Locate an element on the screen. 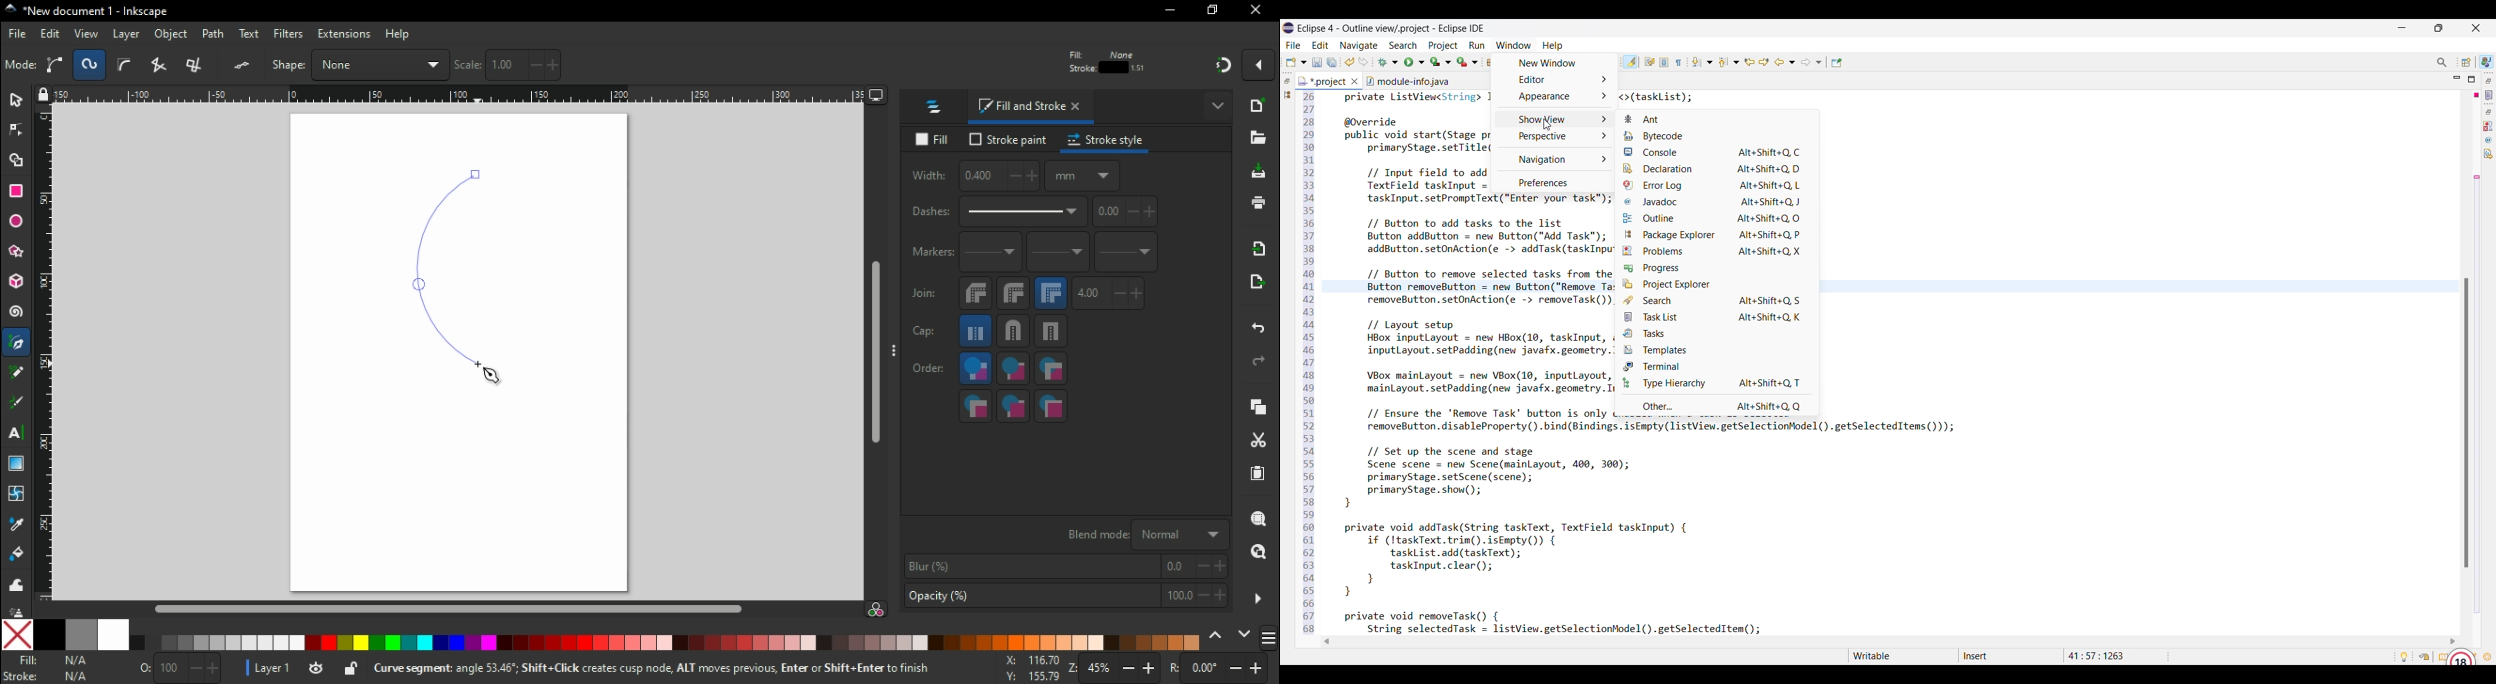 This screenshot has width=2520, height=700. pen tool is located at coordinates (18, 343).